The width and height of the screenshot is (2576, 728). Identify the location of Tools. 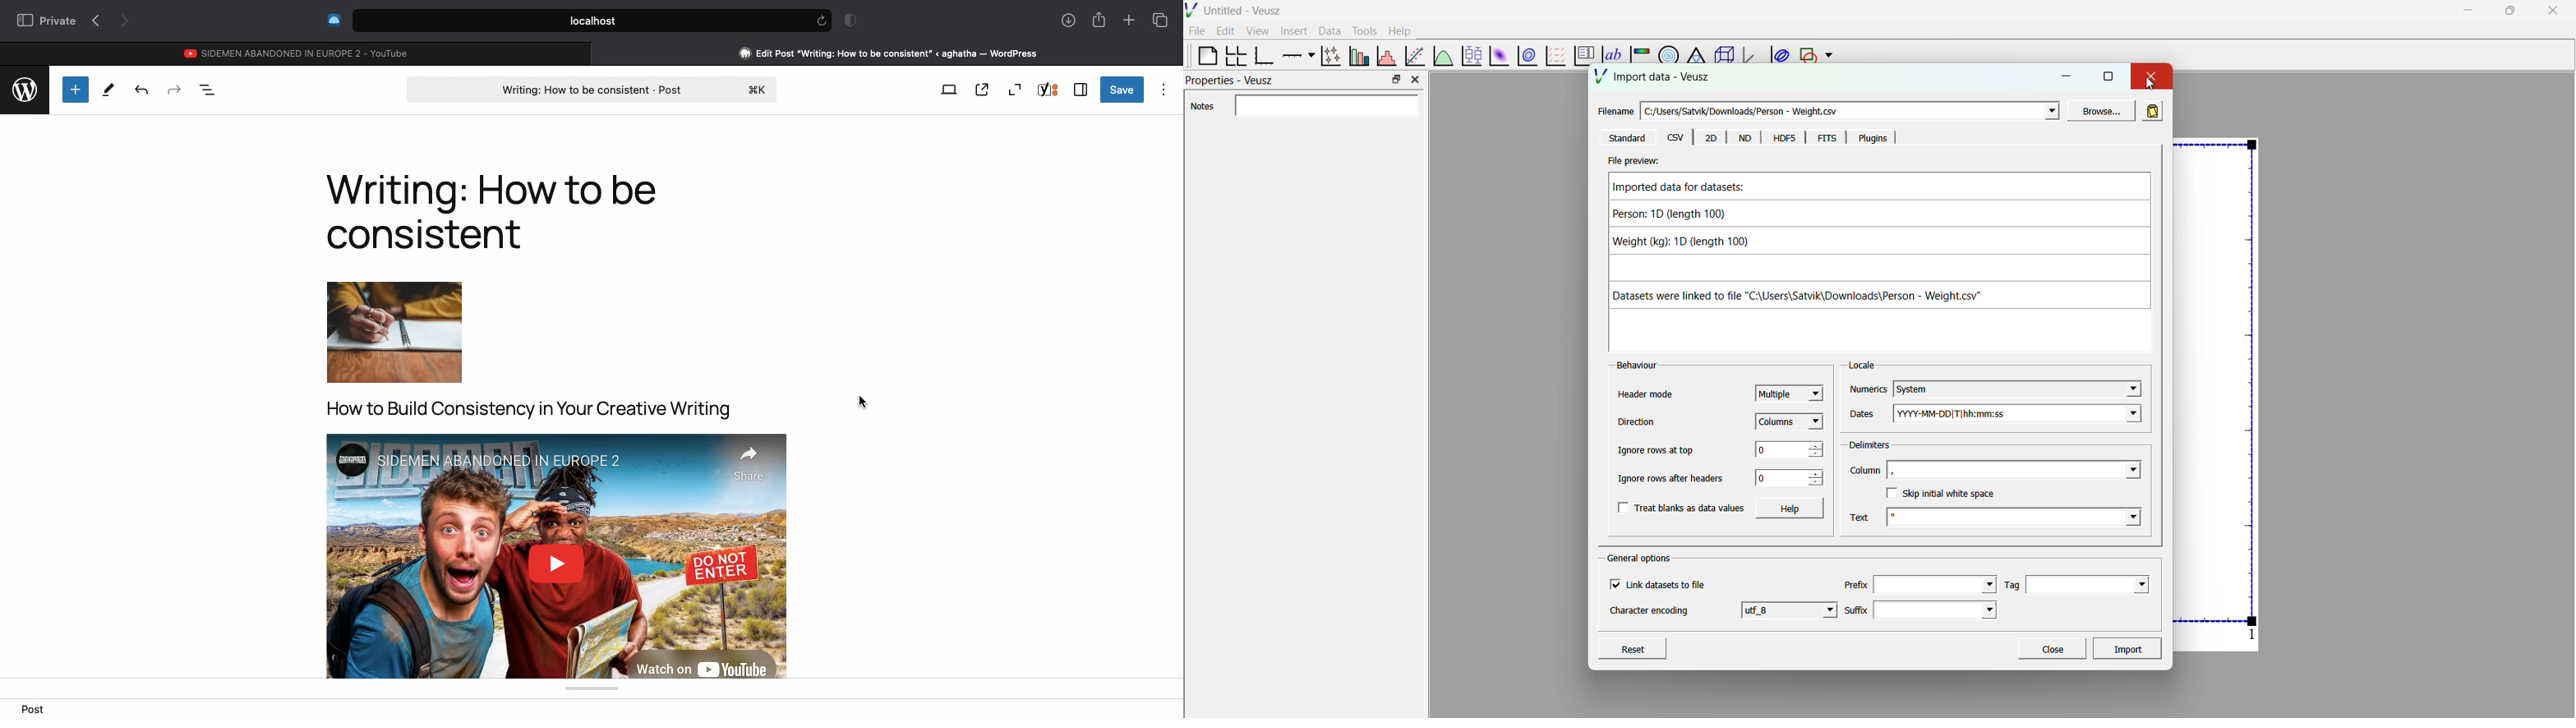
(108, 90).